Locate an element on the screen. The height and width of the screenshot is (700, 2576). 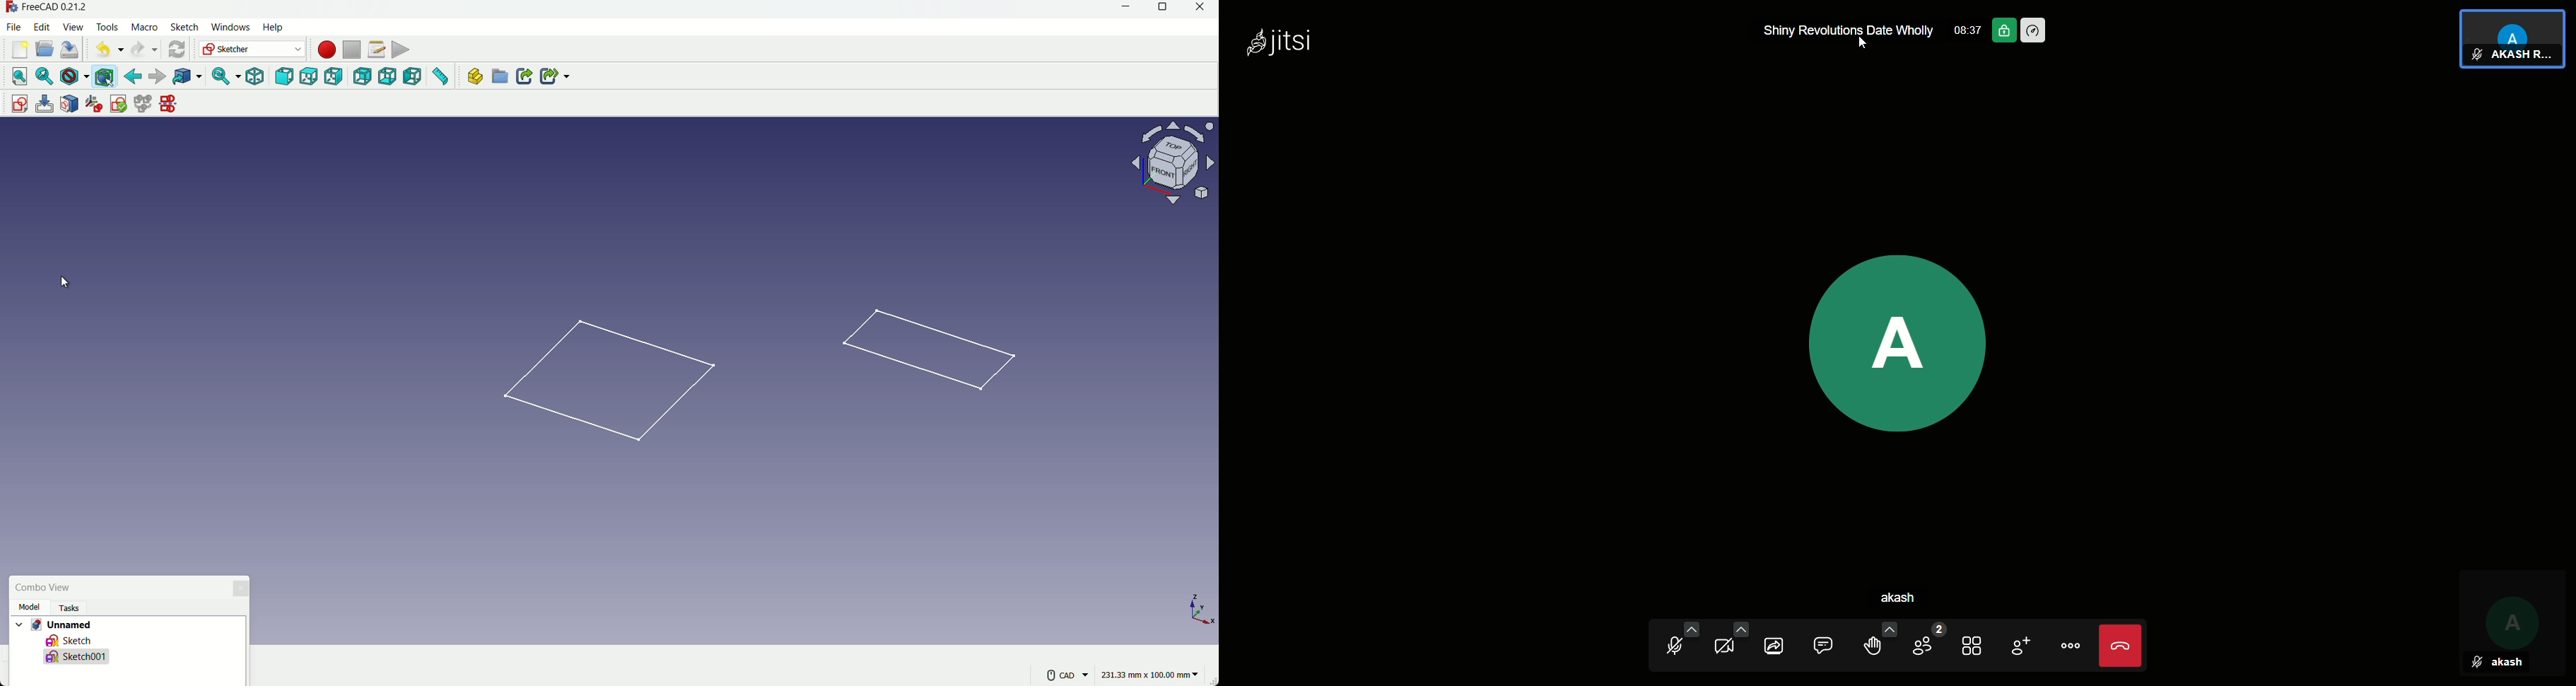
create group is located at coordinates (499, 75).